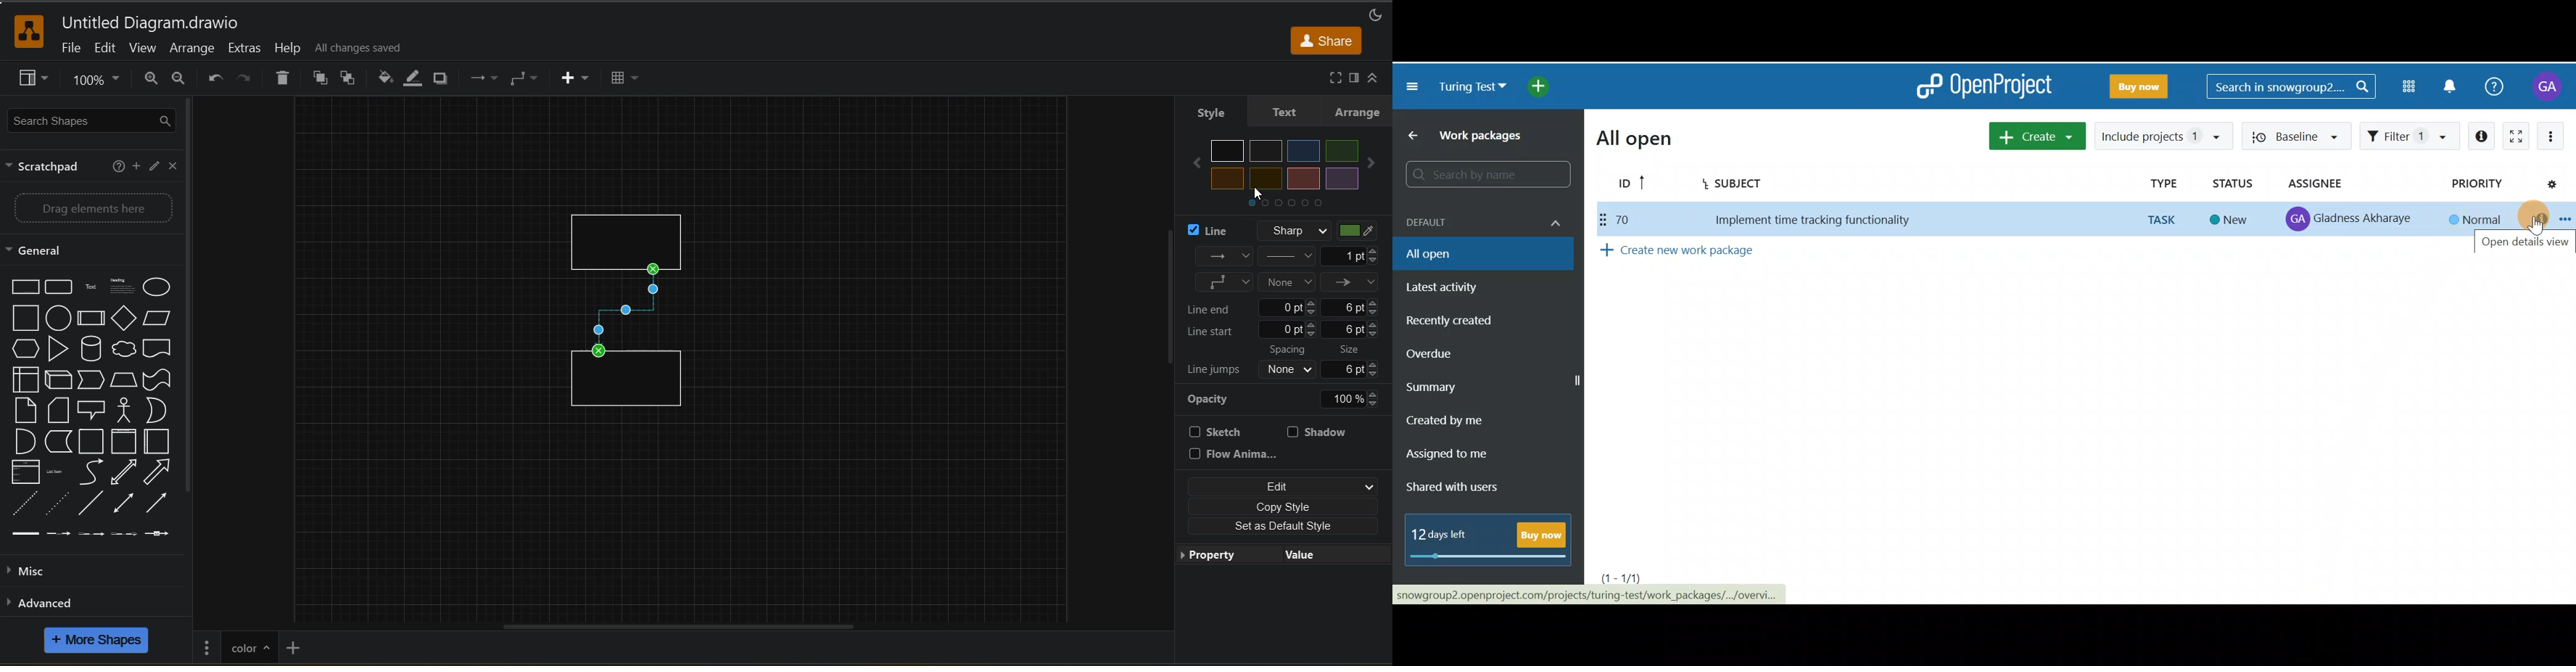 The image size is (2576, 672). I want to click on connector, so click(627, 311).